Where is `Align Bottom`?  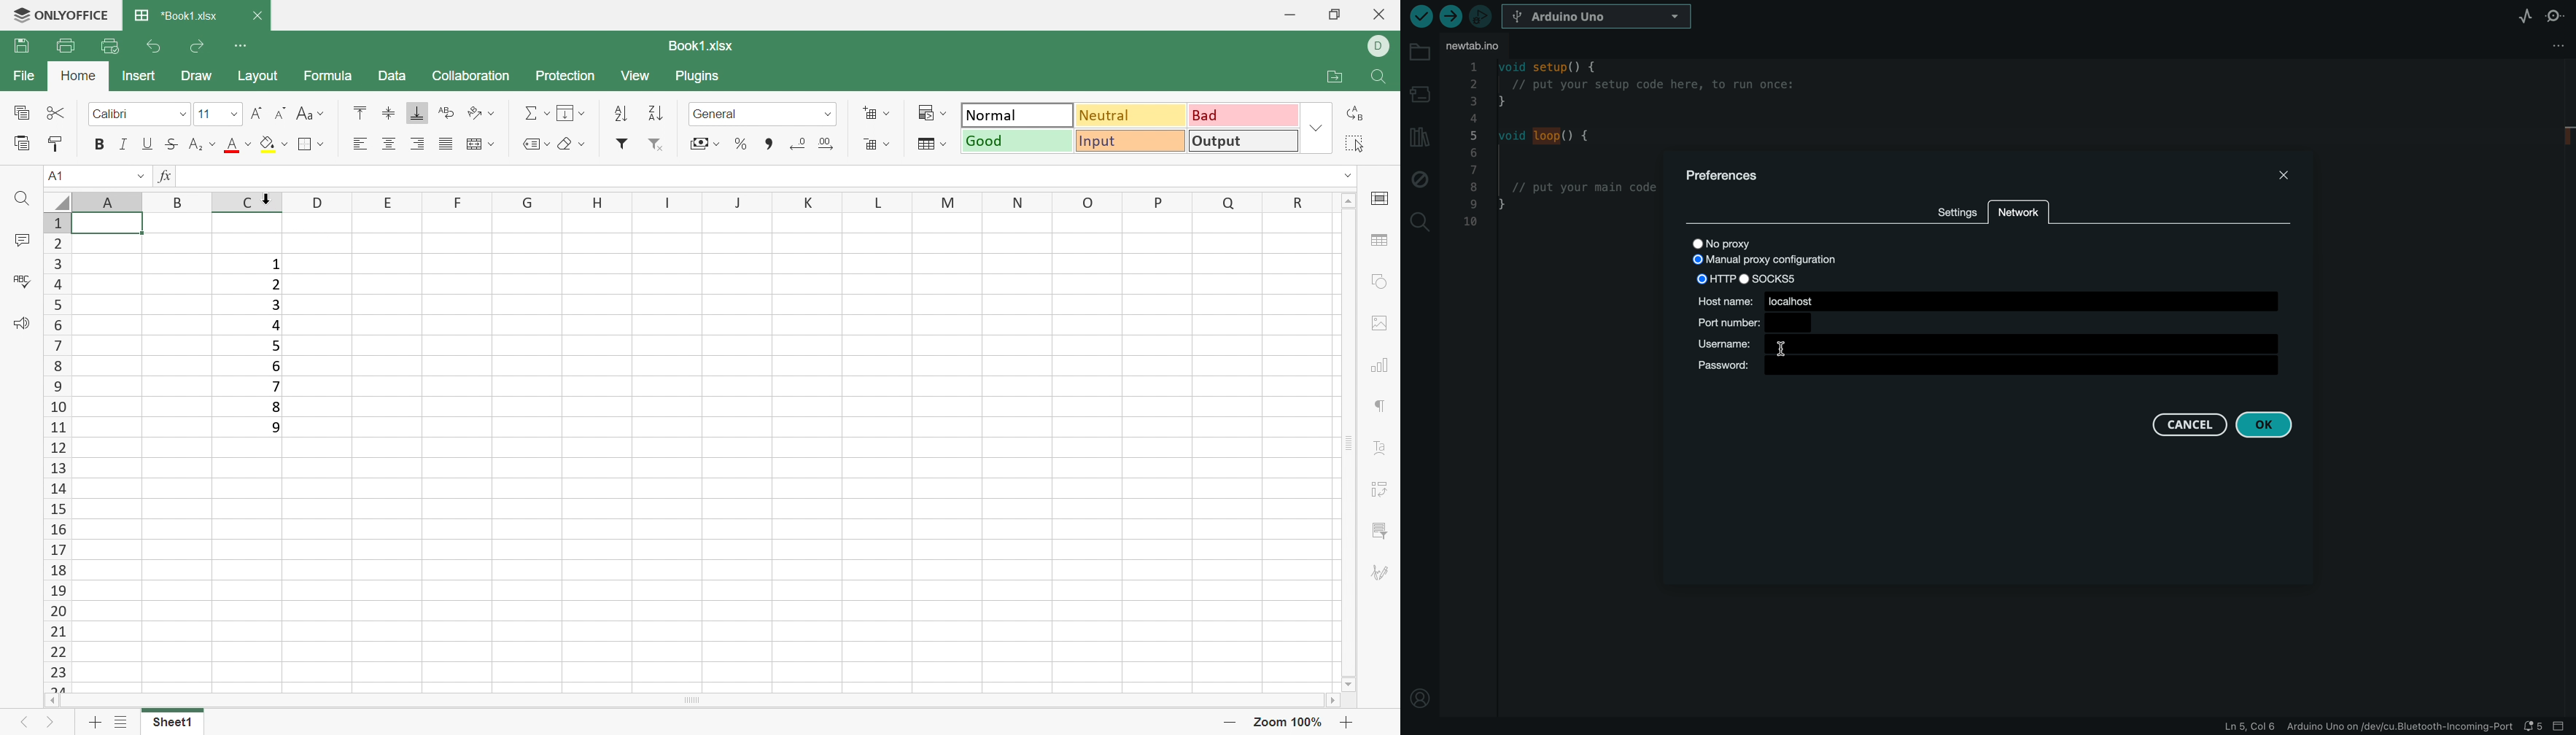 Align Bottom is located at coordinates (419, 112).